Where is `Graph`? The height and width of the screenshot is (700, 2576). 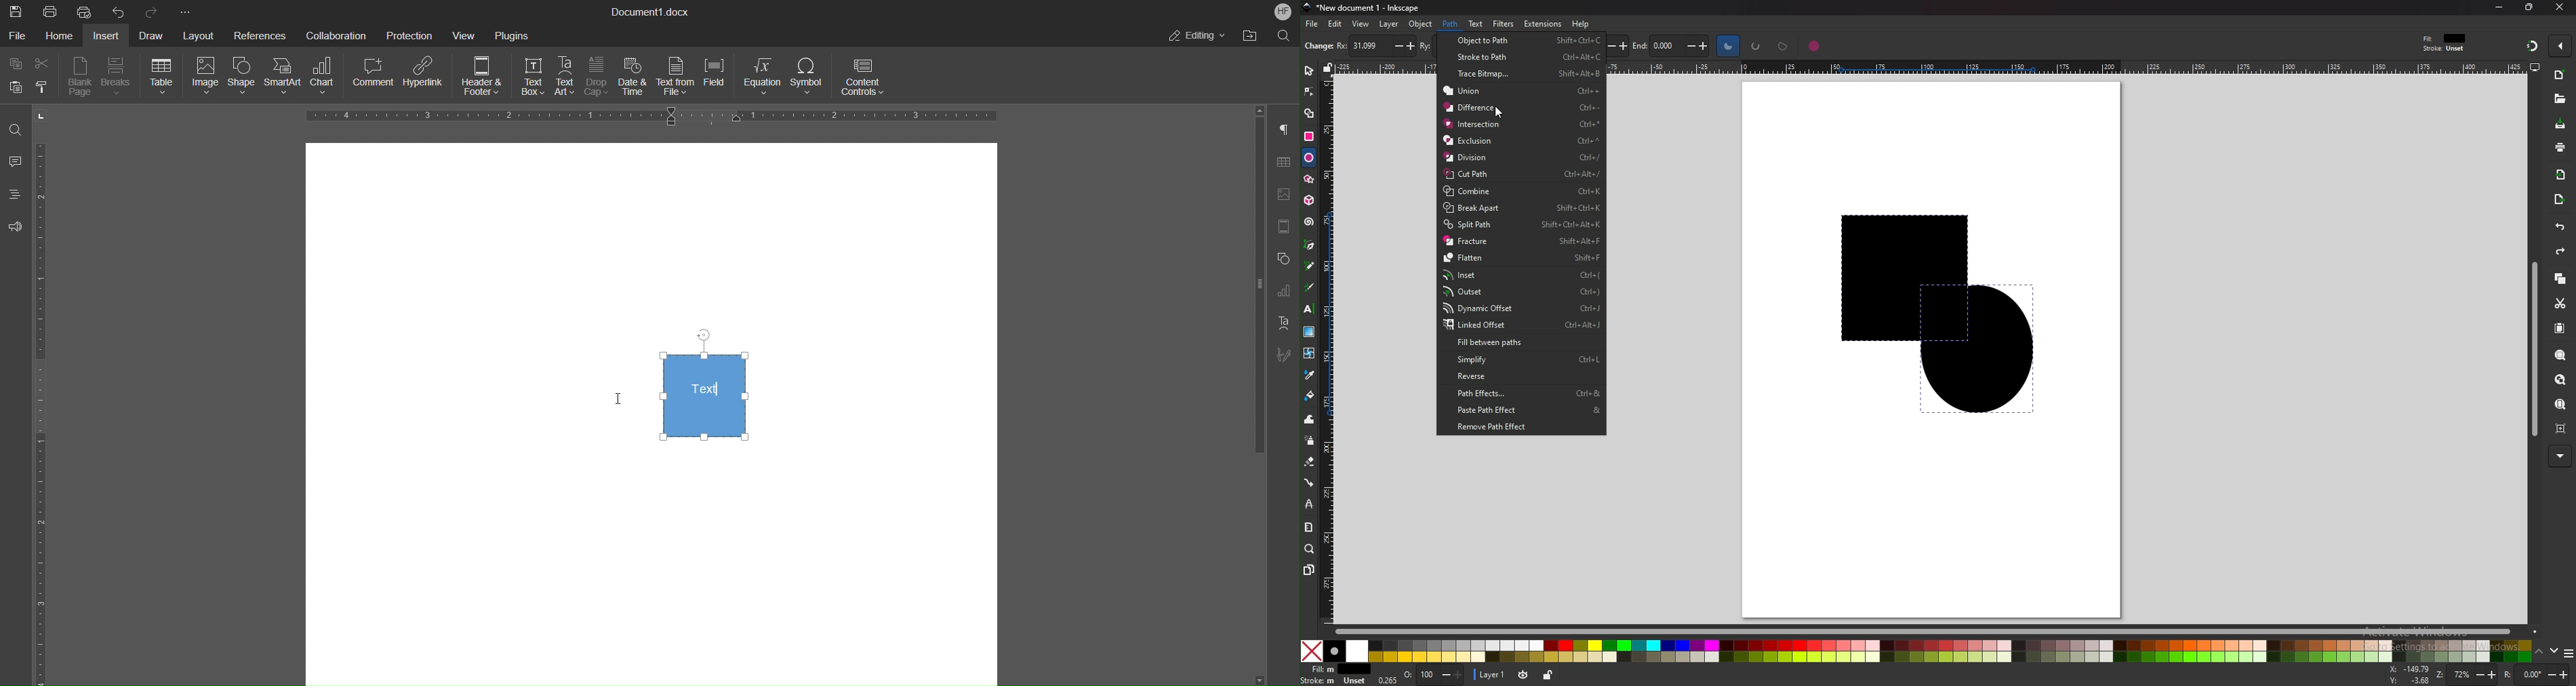
Graph is located at coordinates (1289, 291).